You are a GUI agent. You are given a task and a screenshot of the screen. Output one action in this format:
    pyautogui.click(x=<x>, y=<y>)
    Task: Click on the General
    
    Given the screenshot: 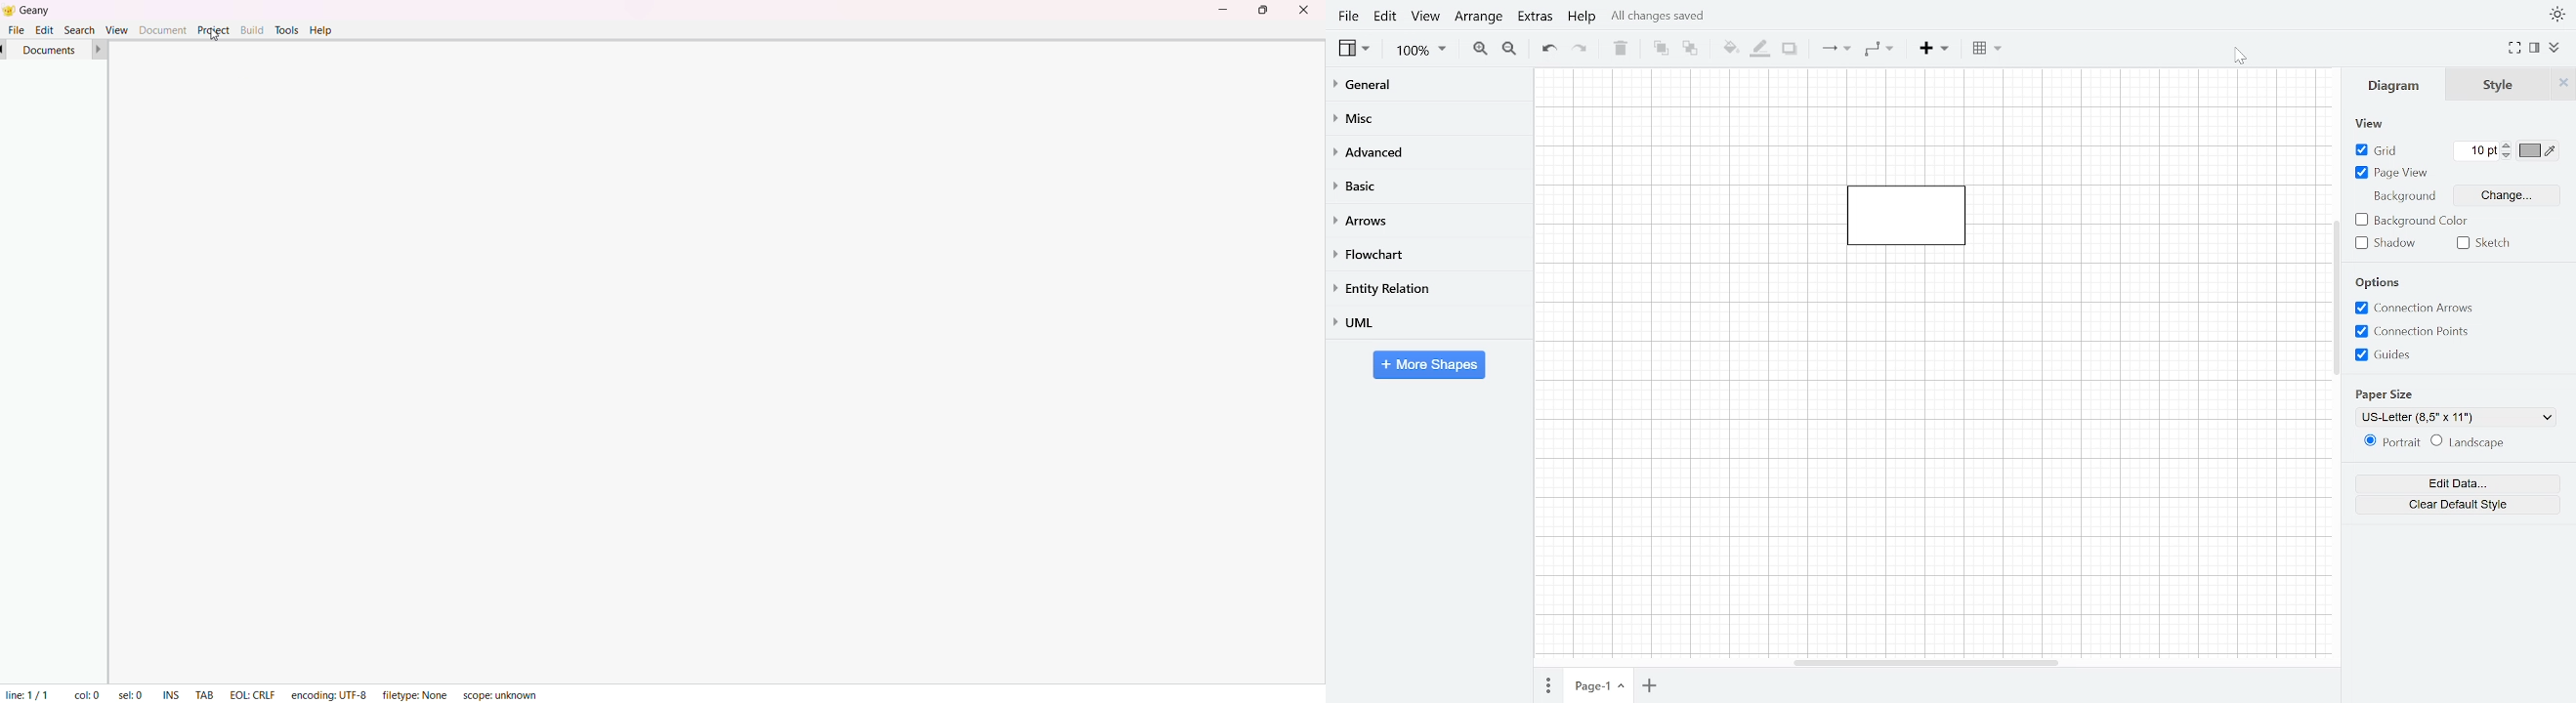 What is the action you would take?
    pyautogui.click(x=1427, y=87)
    